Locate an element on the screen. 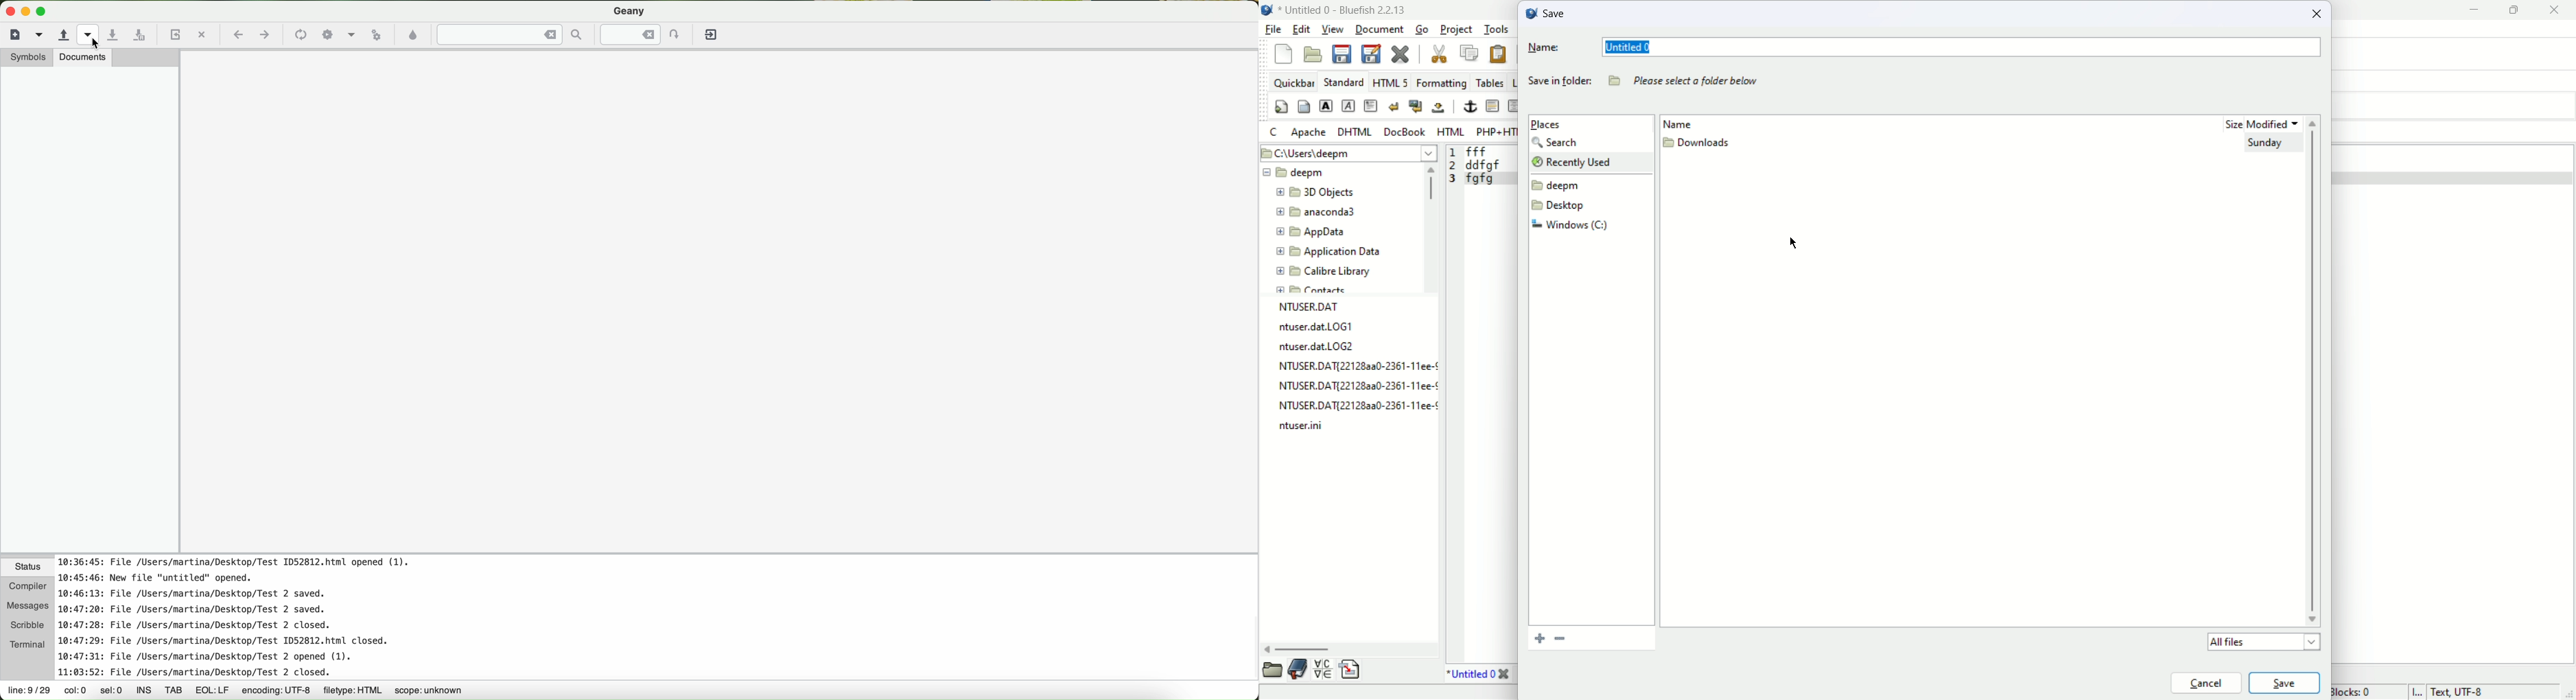  notes is located at coordinates (247, 617).